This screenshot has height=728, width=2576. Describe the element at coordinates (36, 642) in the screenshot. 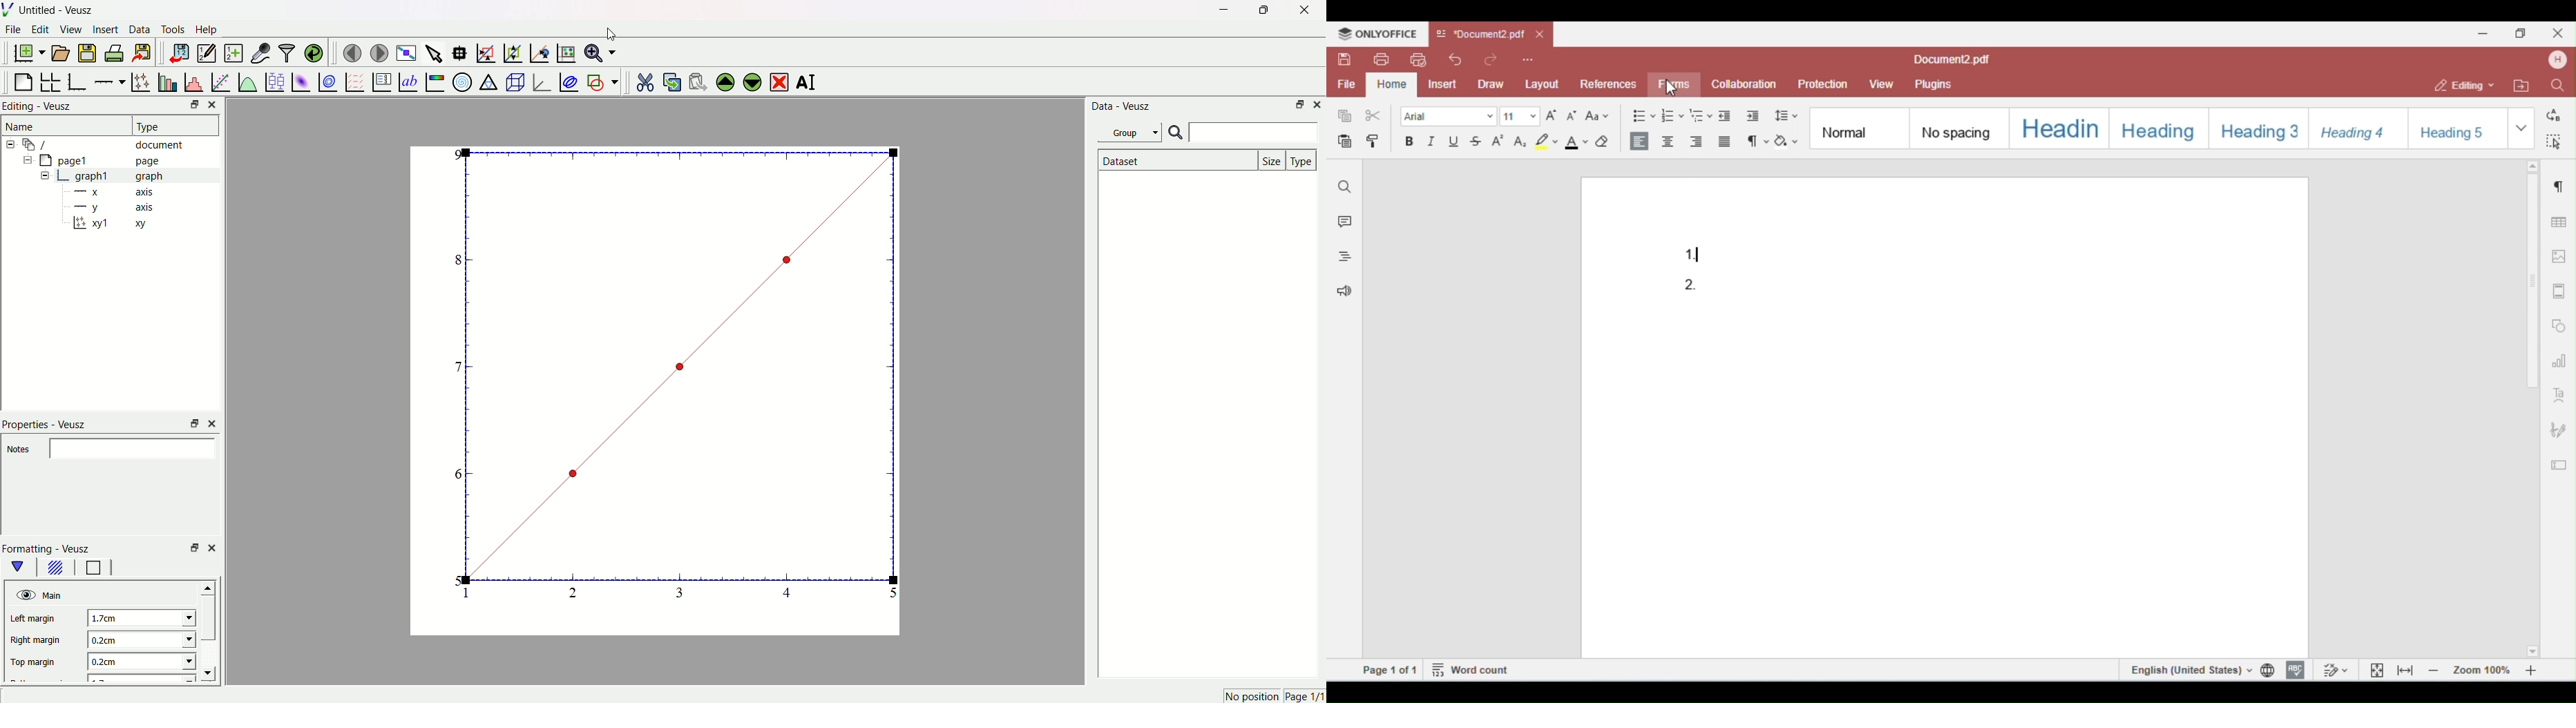

I see `right margin` at that location.